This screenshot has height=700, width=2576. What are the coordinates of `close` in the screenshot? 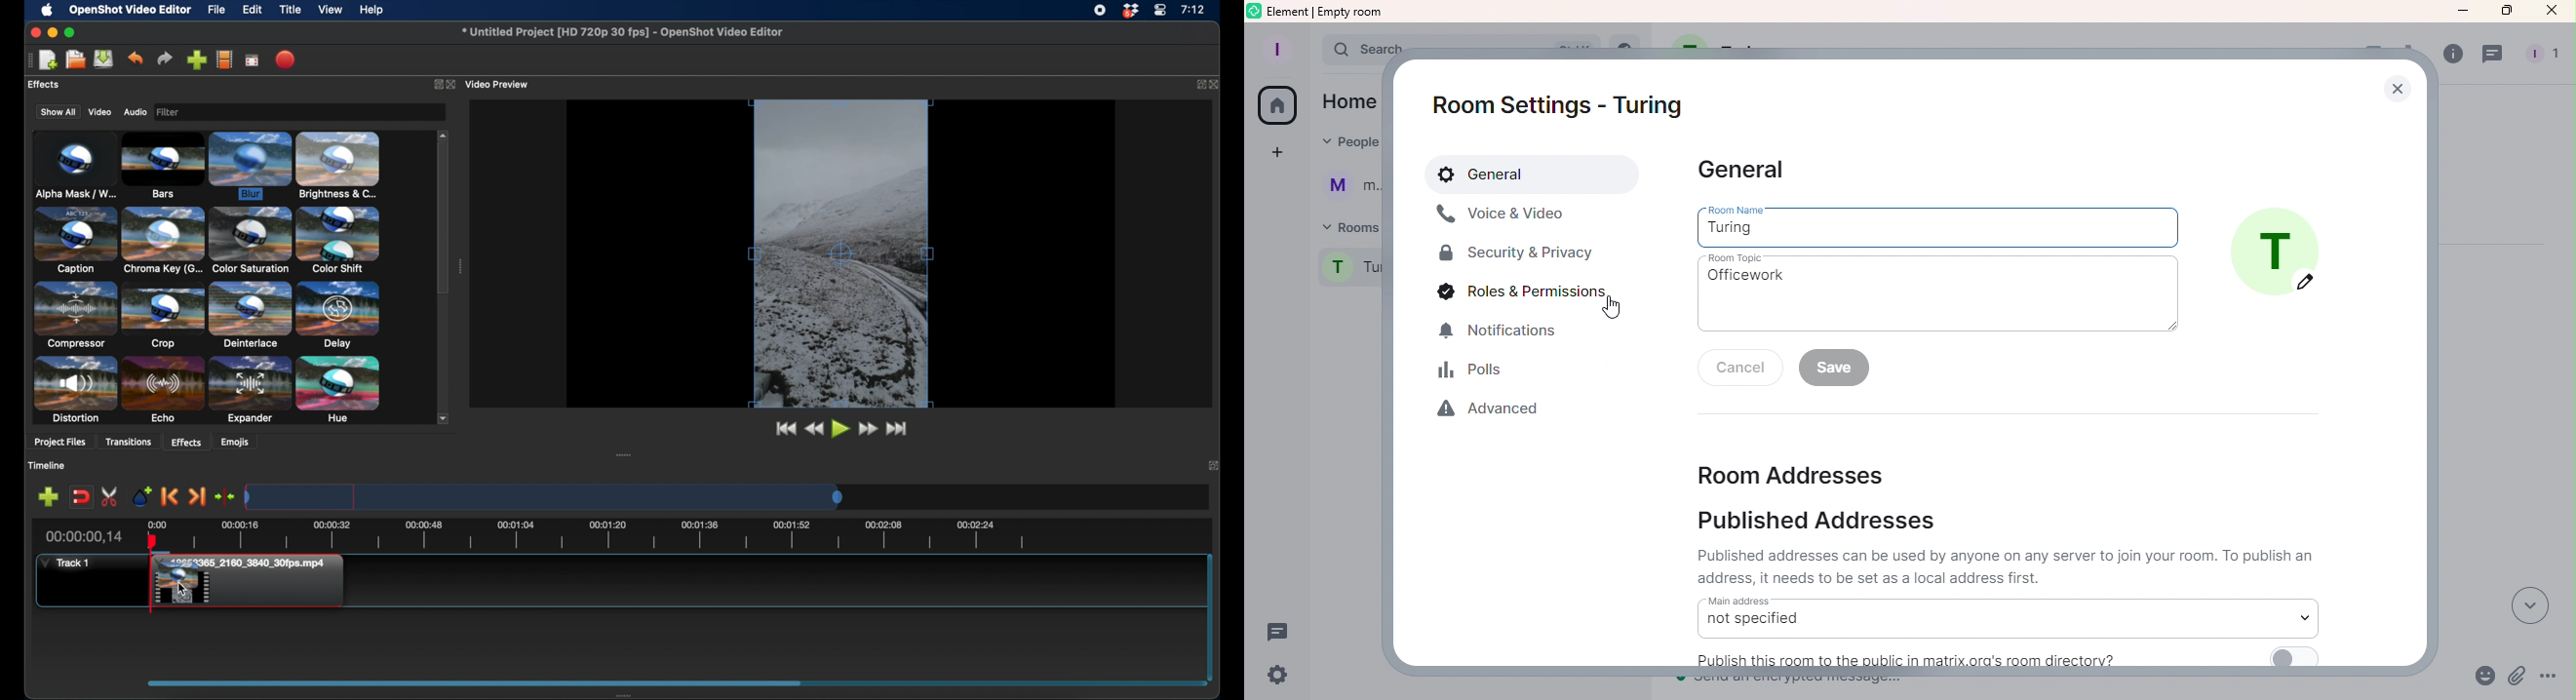 It's located at (34, 32).